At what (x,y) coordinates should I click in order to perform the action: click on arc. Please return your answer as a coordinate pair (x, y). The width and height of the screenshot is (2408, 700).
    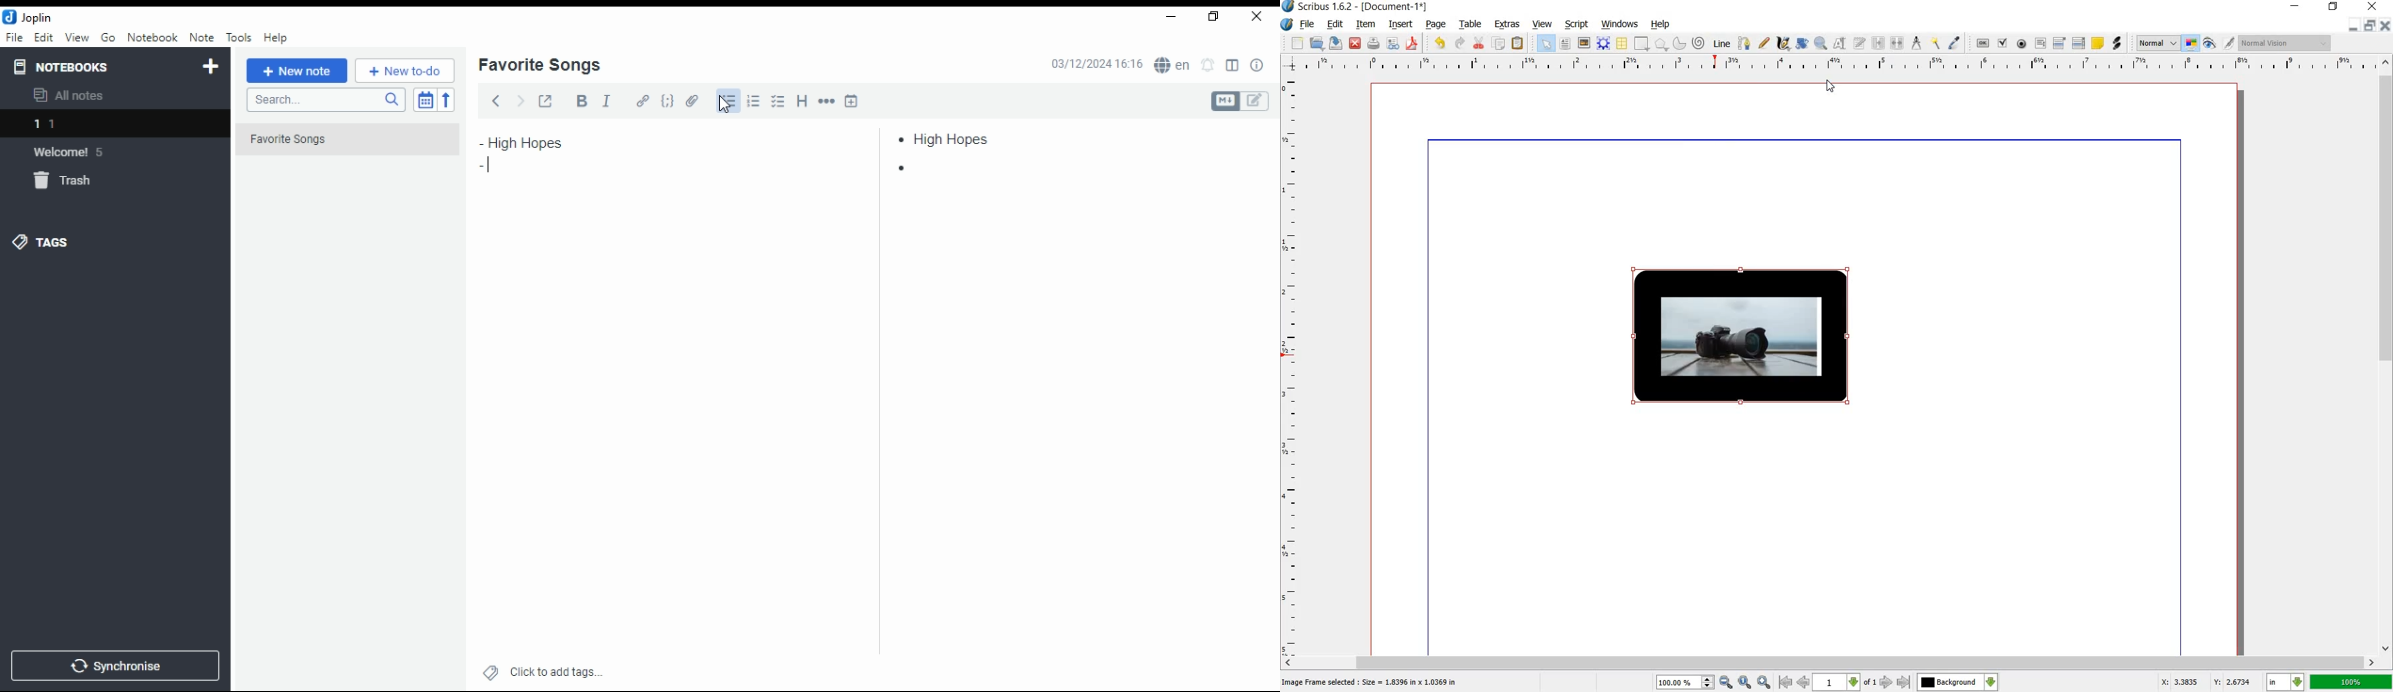
    Looking at the image, I should click on (1678, 44).